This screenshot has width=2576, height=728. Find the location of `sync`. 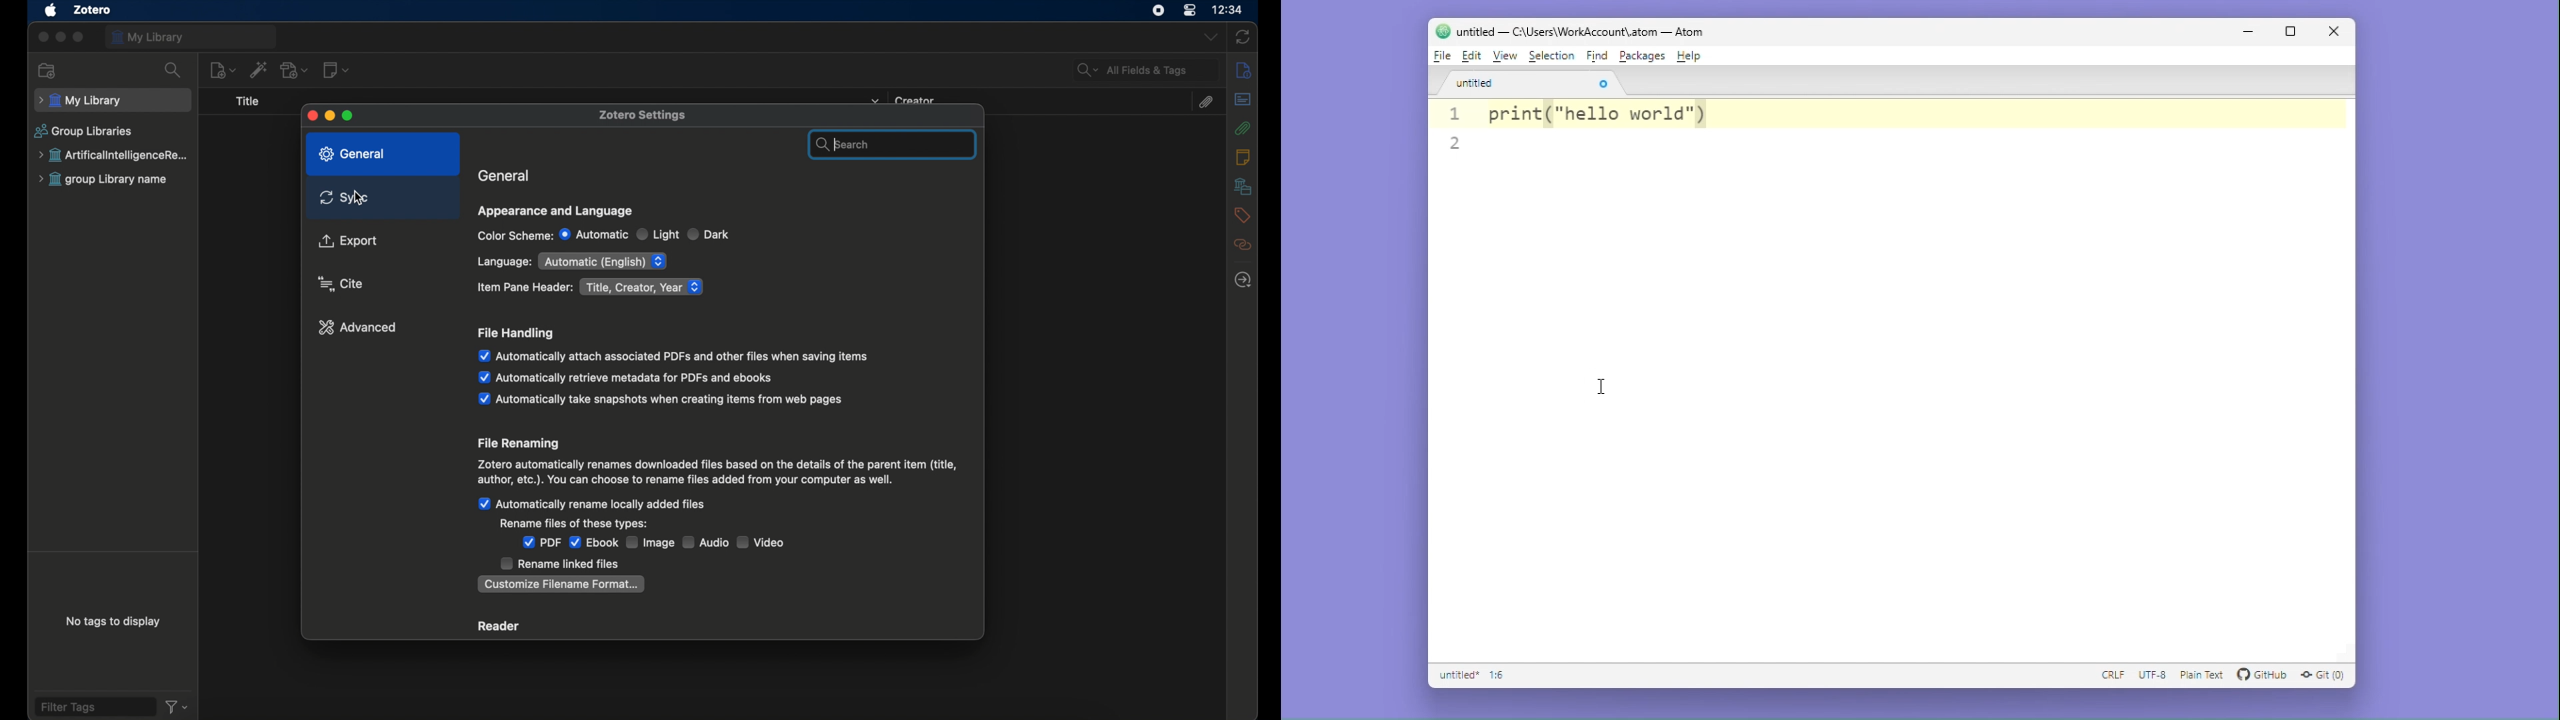

sync is located at coordinates (1243, 37).